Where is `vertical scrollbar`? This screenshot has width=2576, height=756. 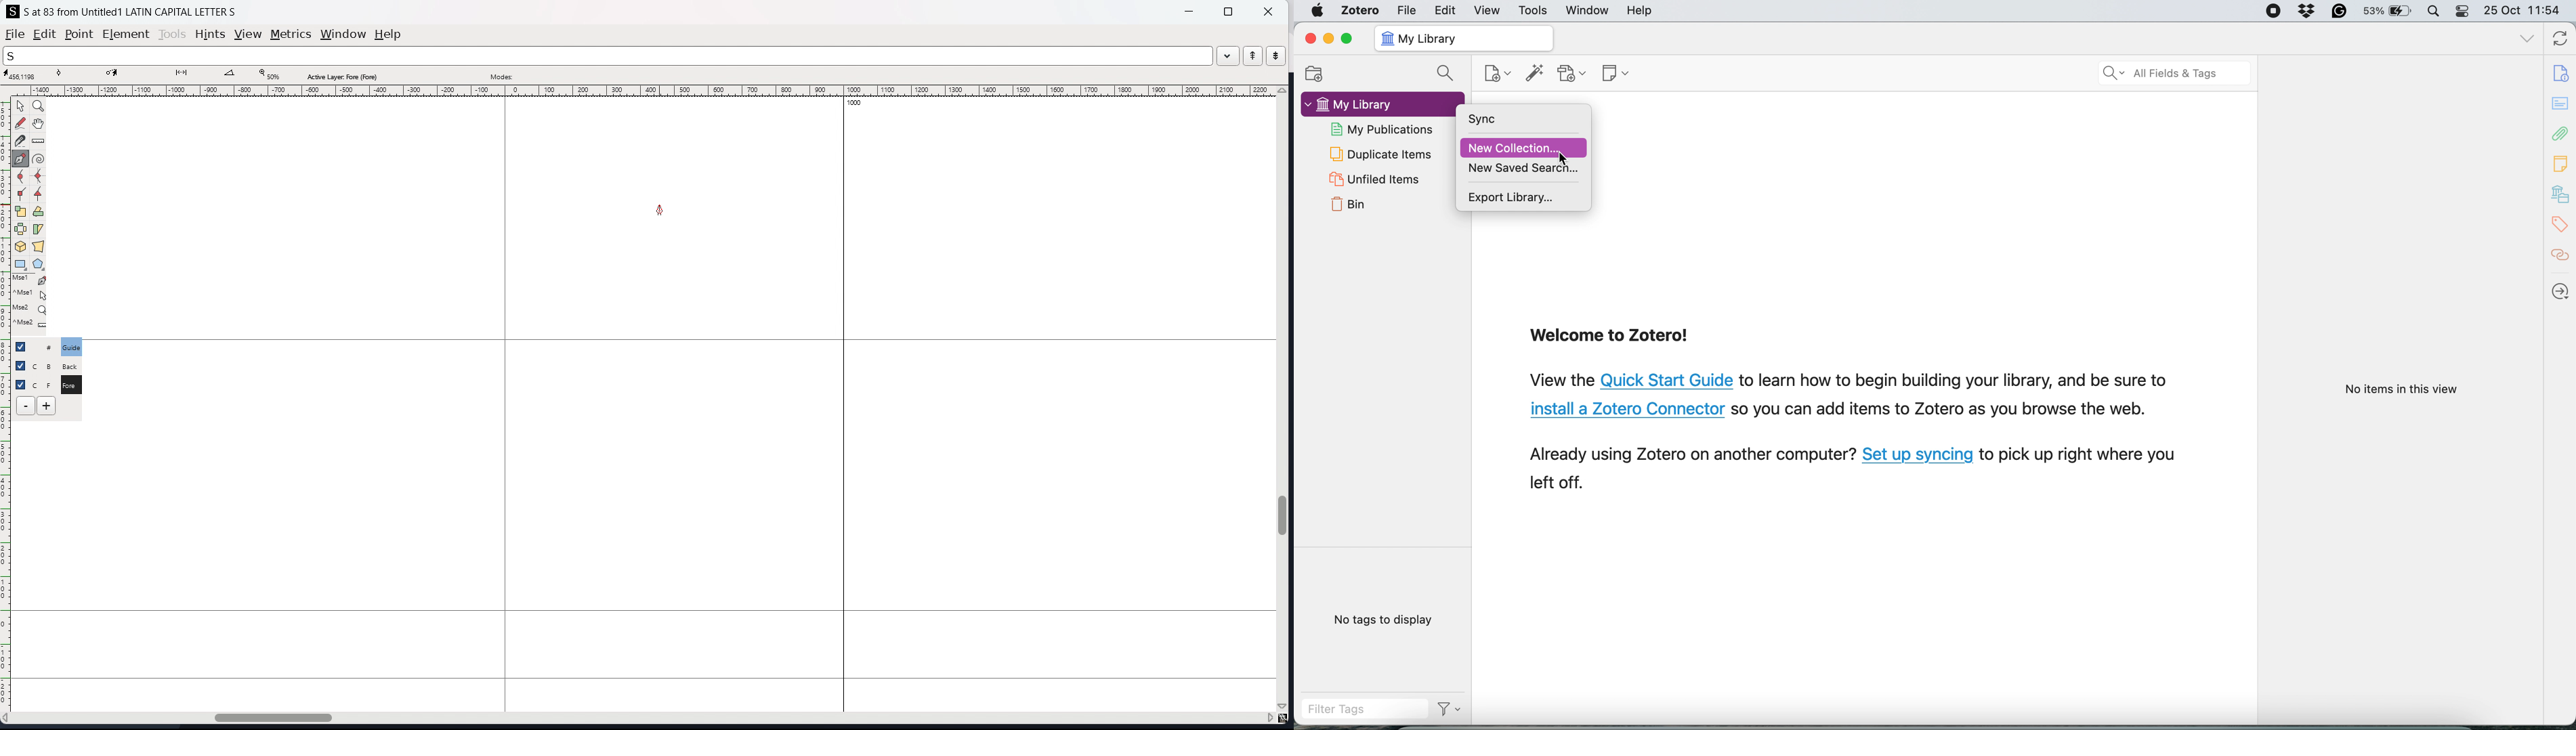
vertical scrollbar is located at coordinates (1285, 400).